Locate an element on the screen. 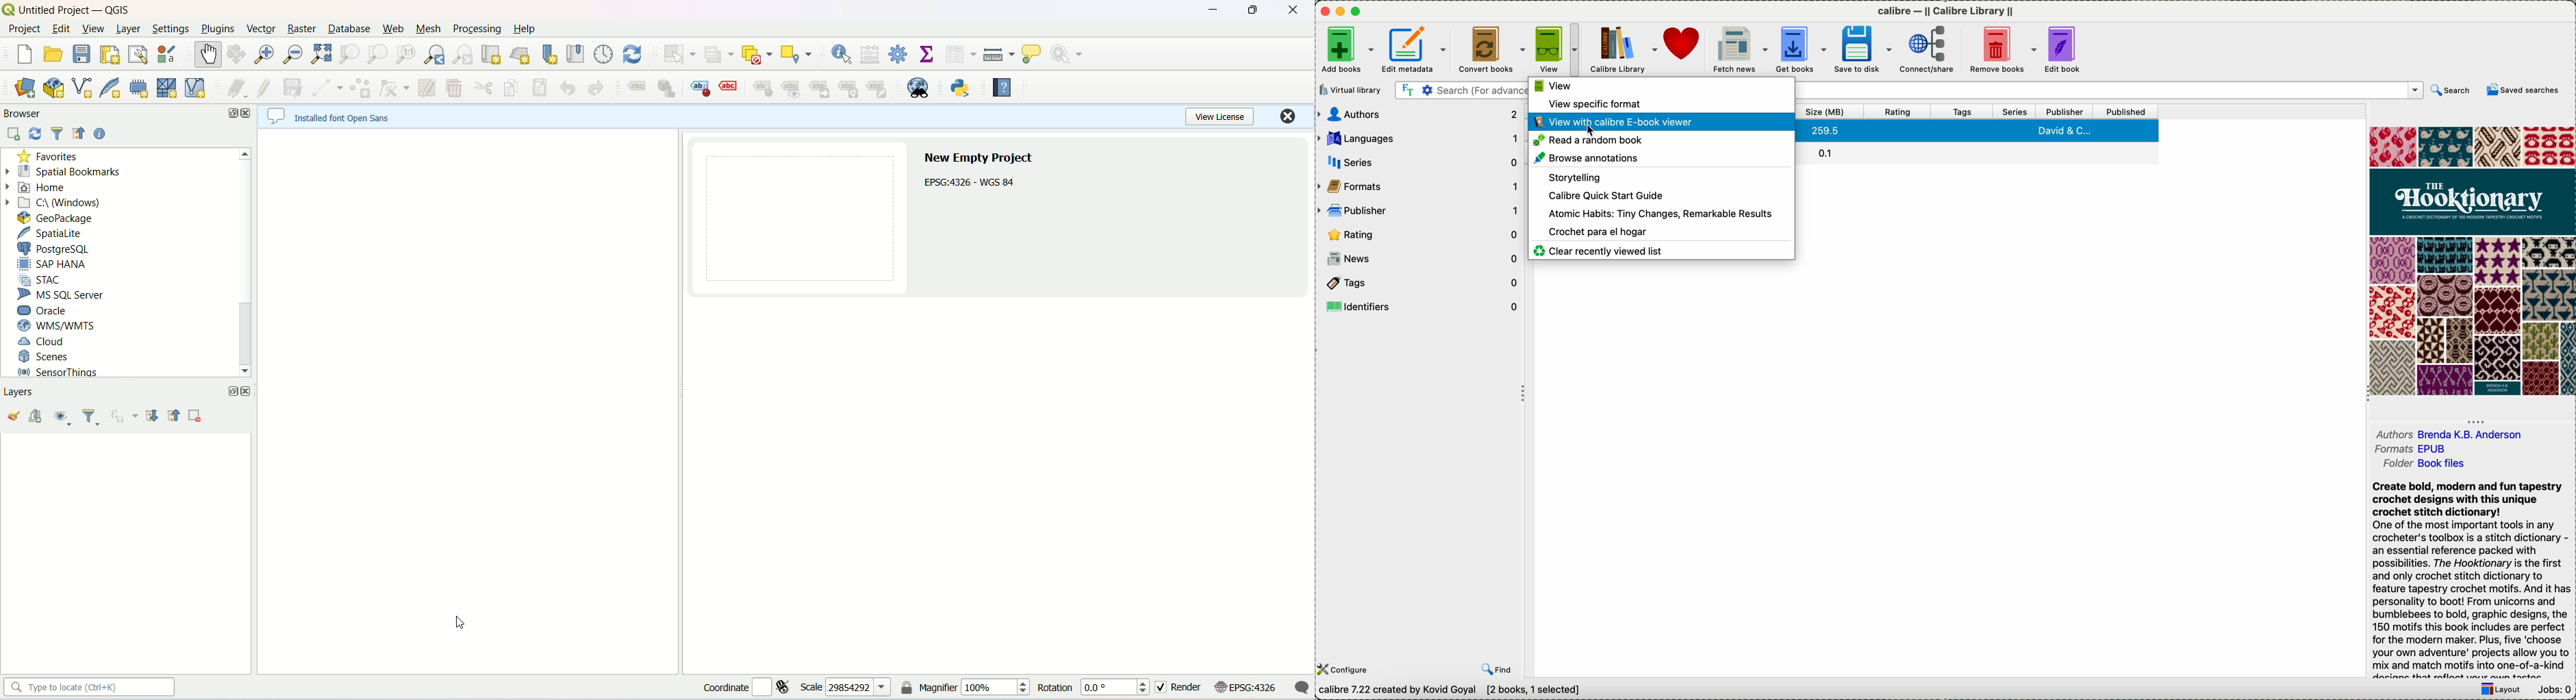 This screenshot has width=2576, height=700. click on view with Calibre e-book viewer is located at coordinates (1659, 122).